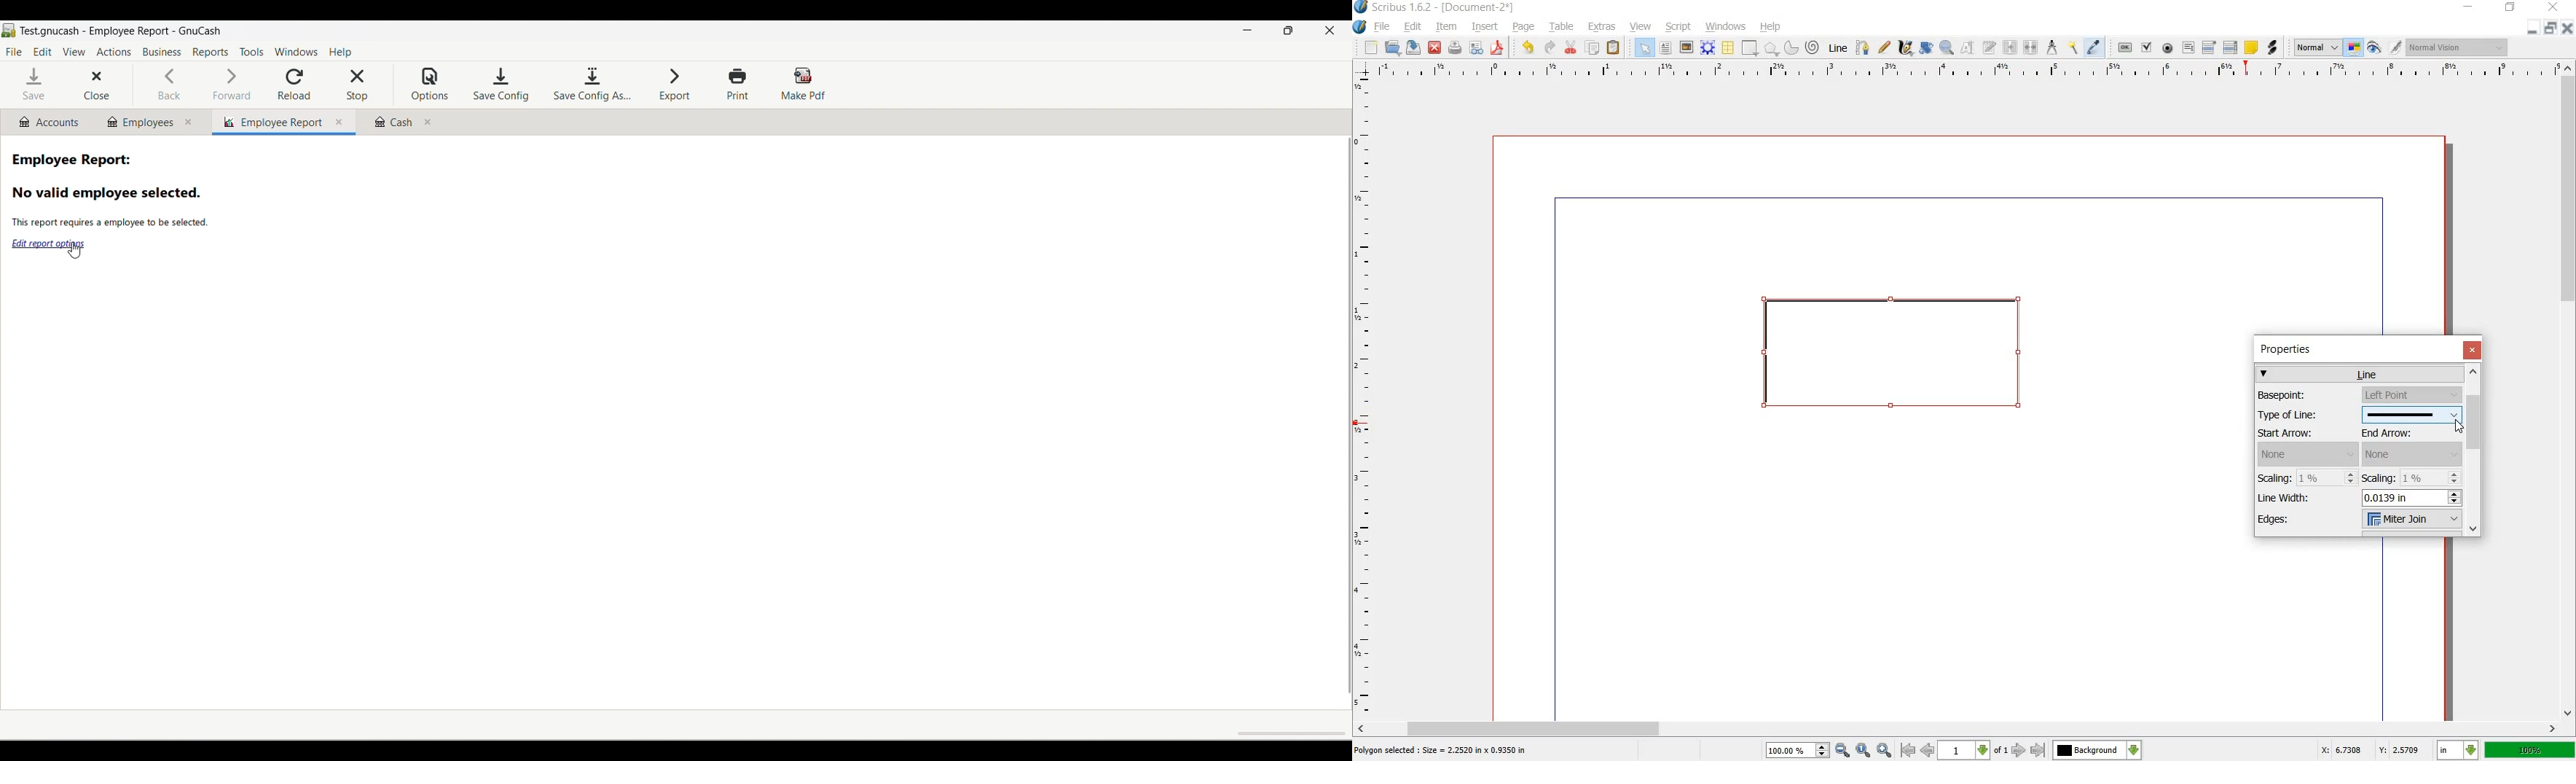 This screenshot has height=784, width=2576. I want to click on TABLE, so click(1729, 48).